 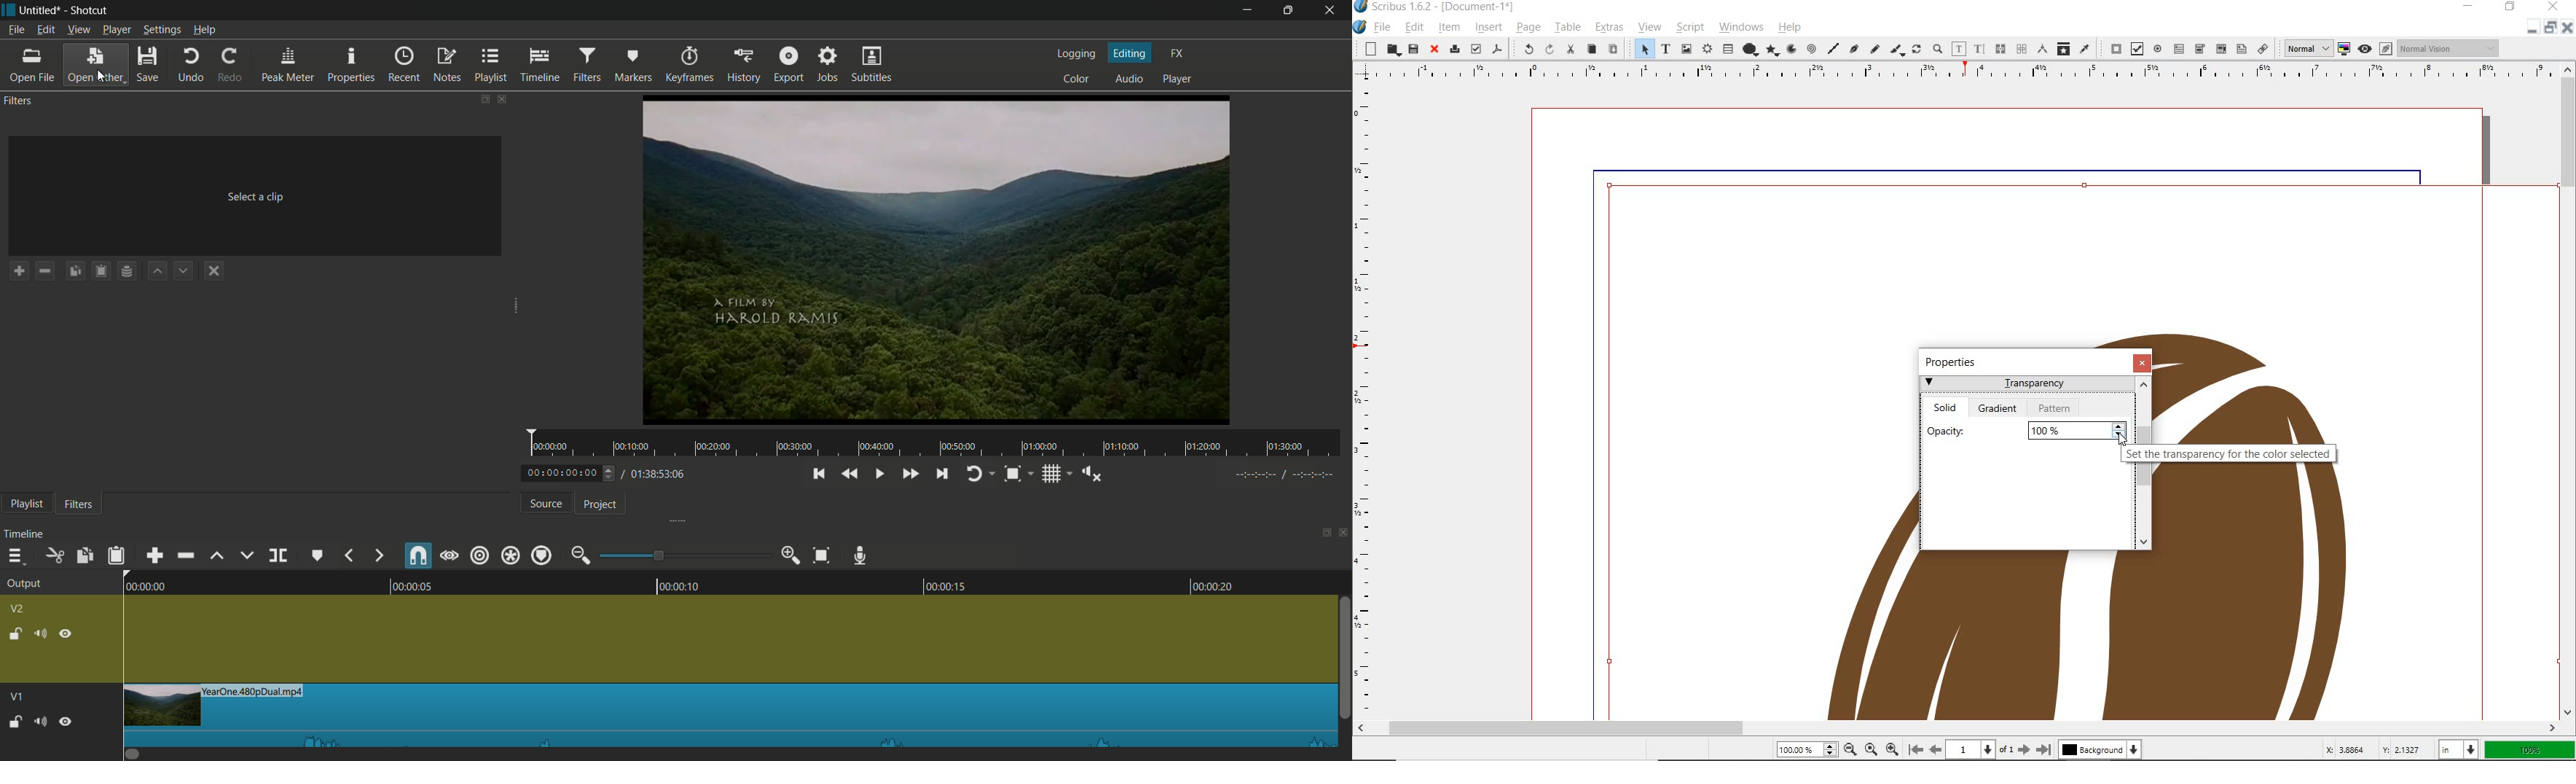 I want to click on Properties, so click(x=1955, y=361).